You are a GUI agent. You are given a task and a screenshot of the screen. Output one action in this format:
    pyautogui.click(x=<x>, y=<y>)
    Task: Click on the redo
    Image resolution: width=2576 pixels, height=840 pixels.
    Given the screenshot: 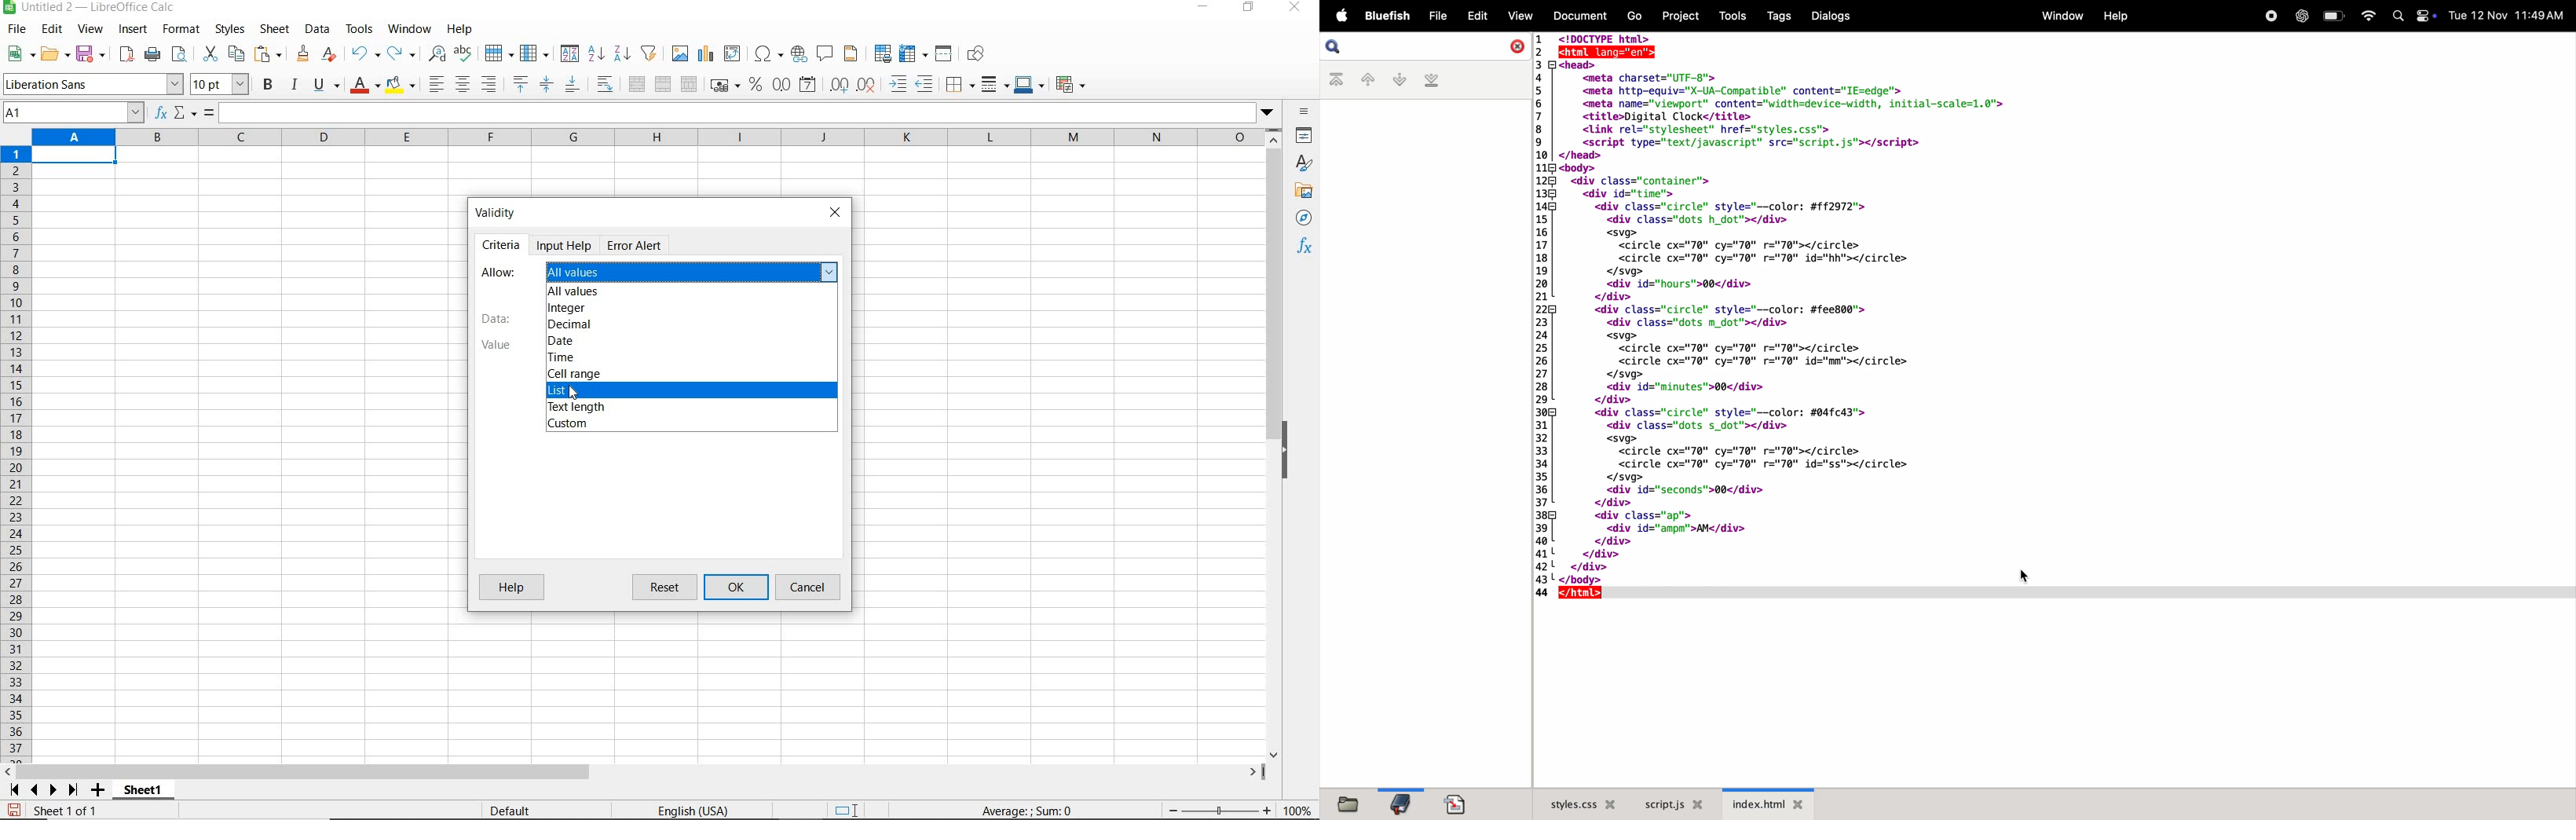 What is the action you would take?
    pyautogui.click(x=401, y=54)
    